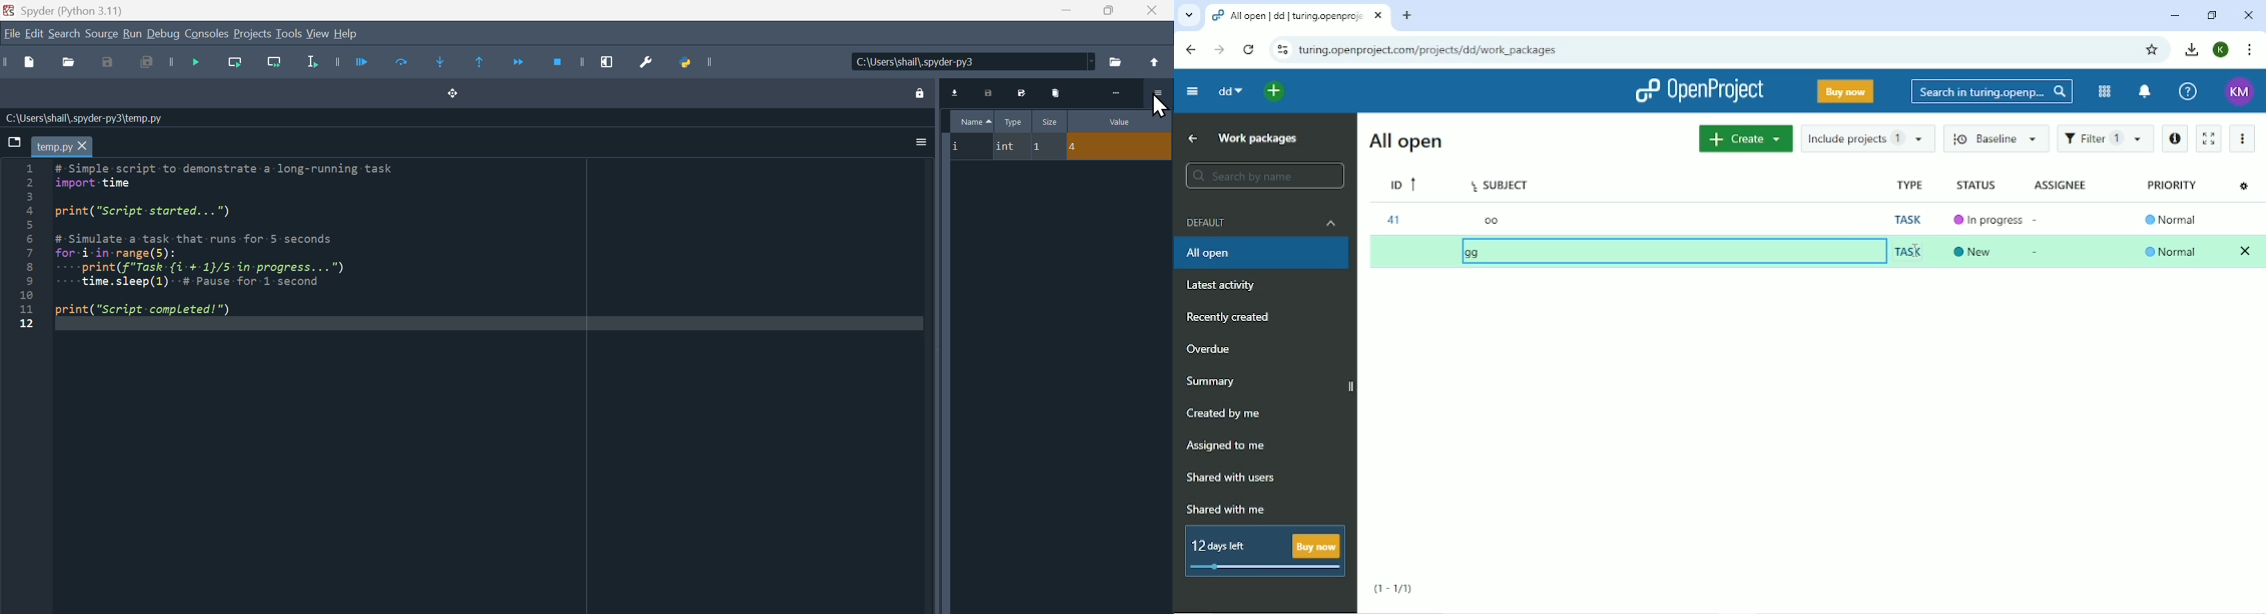 The height and width of the screenshot is (616, 2268). Describe the element at coordinates (1225, 510) in the screenshot. I see `Shared with me` at that location.